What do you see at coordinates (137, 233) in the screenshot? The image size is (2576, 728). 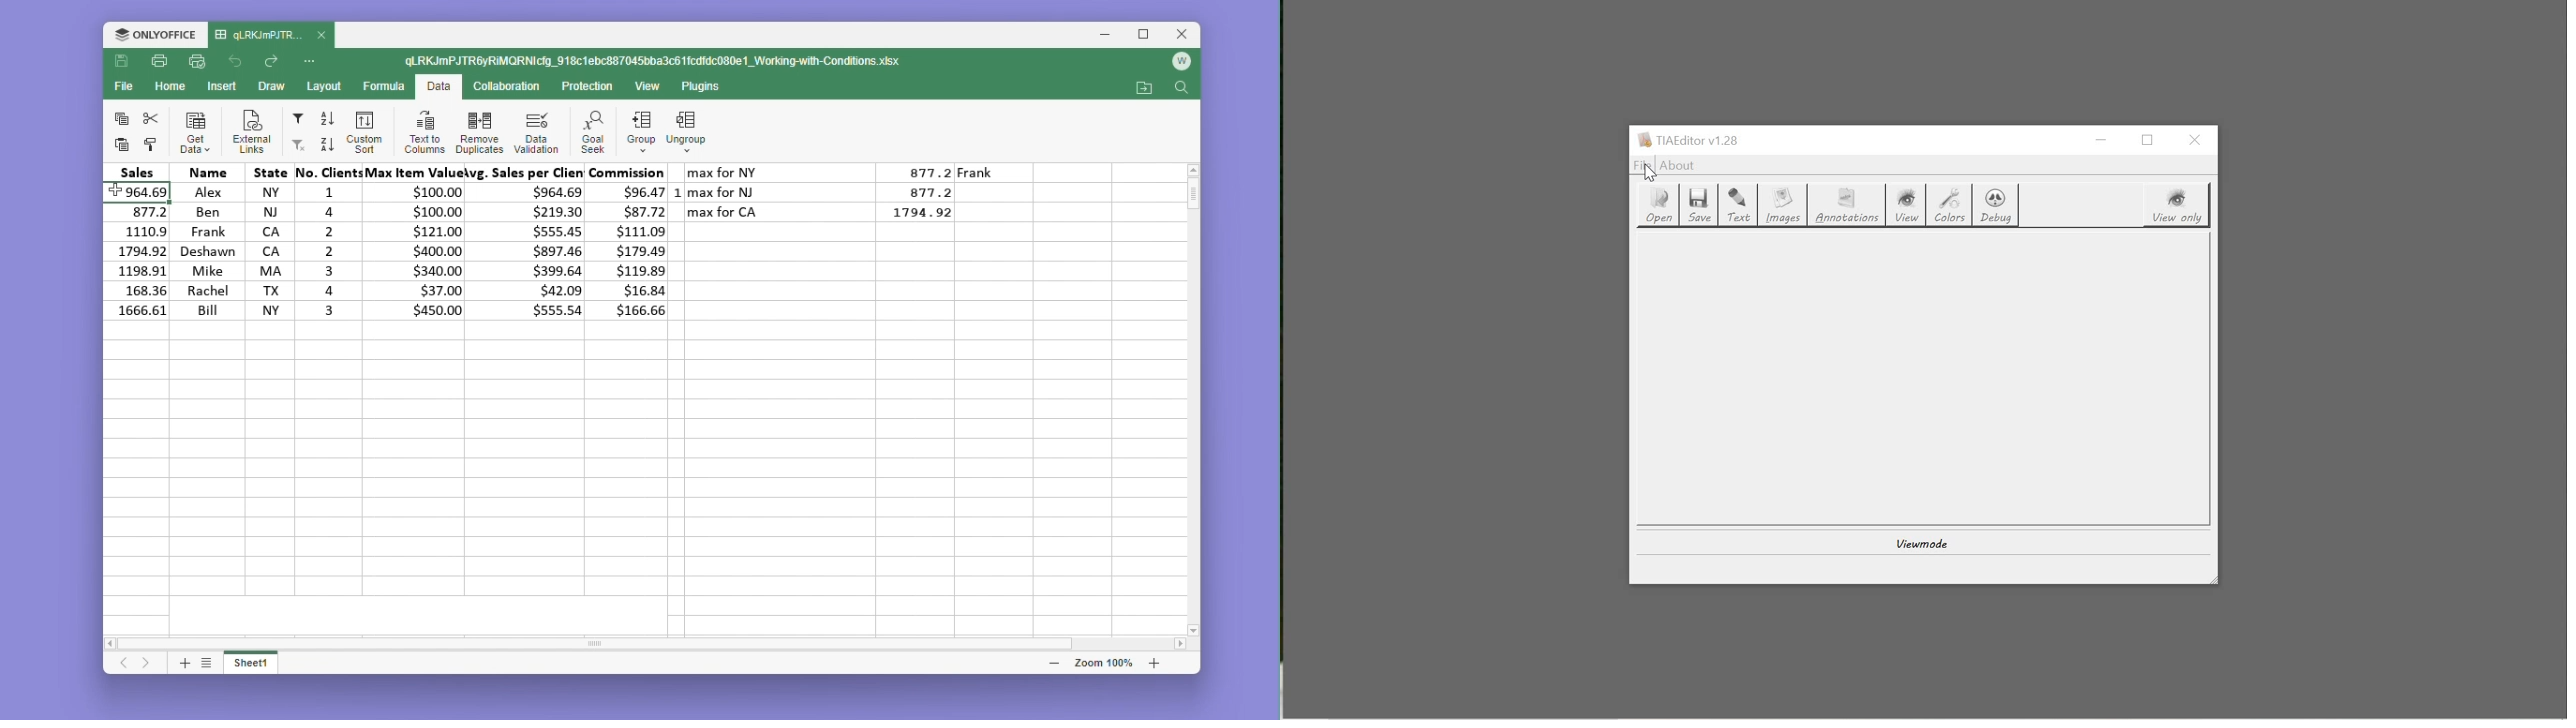 I see `selected cells` at bounding box center [137, 233].